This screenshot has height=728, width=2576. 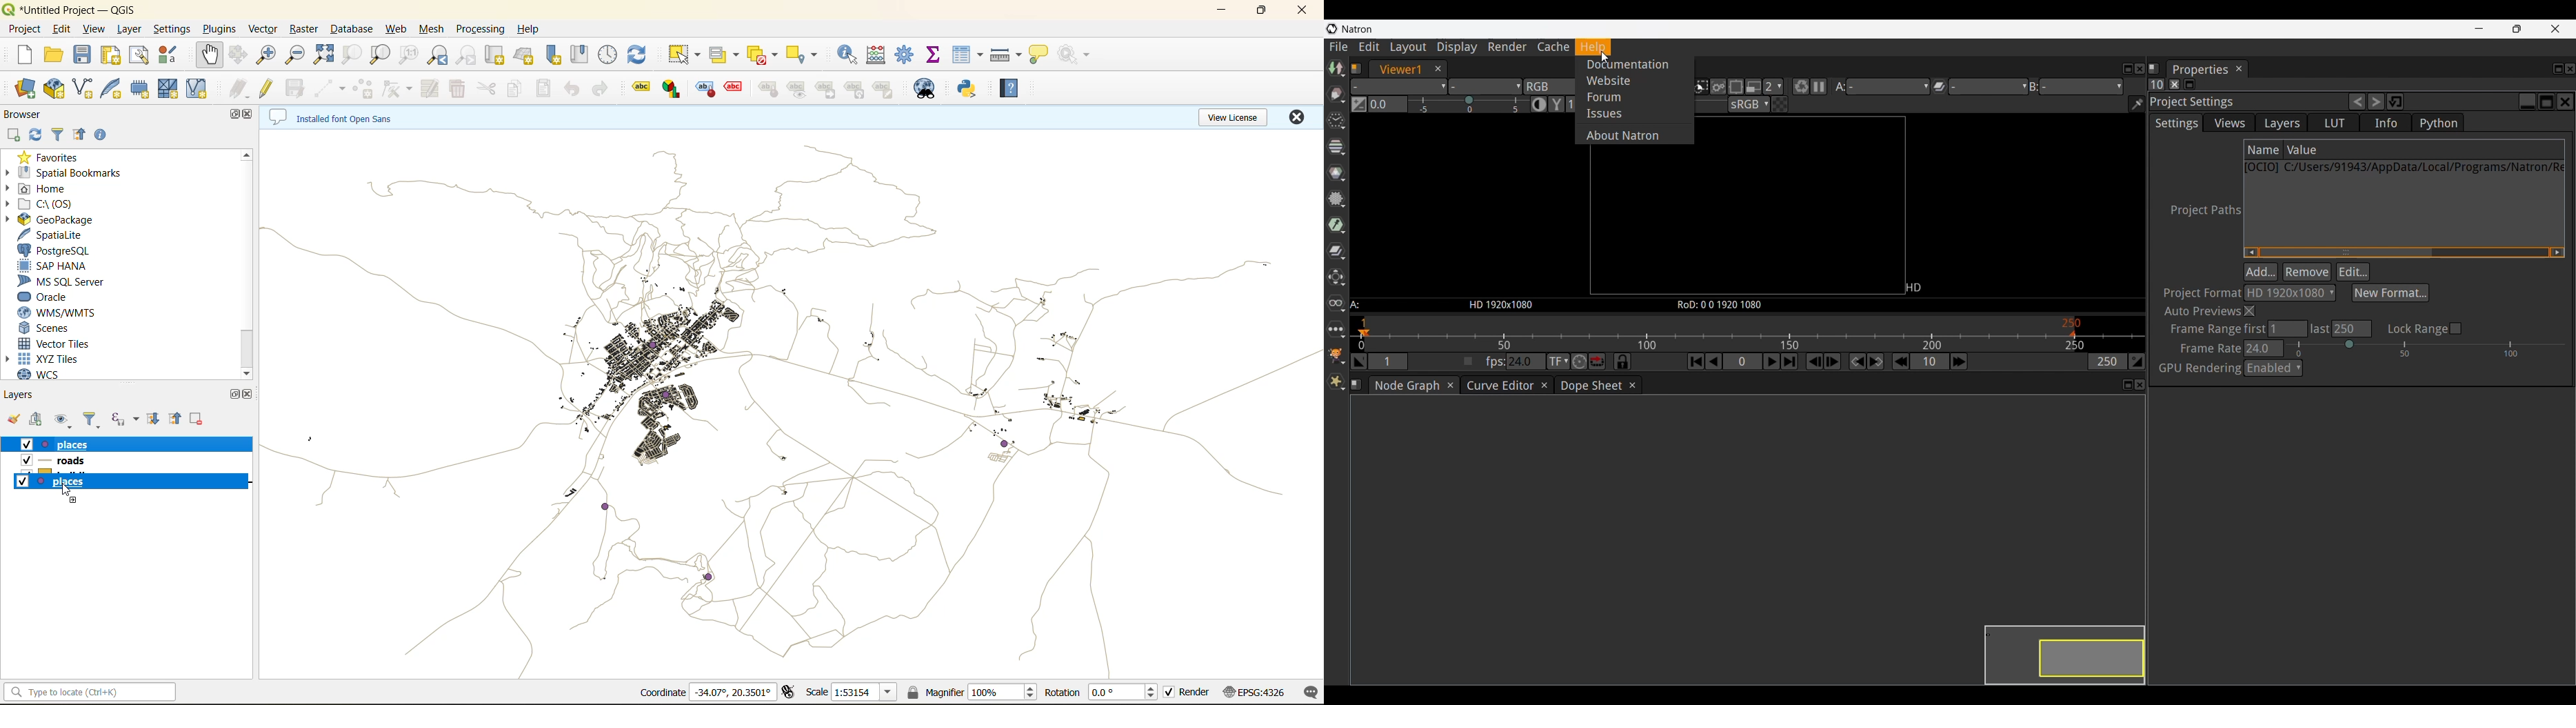 What do you see at coordinates (767, 89) in the screenshot?
I see `pin/unpin labels and diagrams` at bounding box center [767, 89].